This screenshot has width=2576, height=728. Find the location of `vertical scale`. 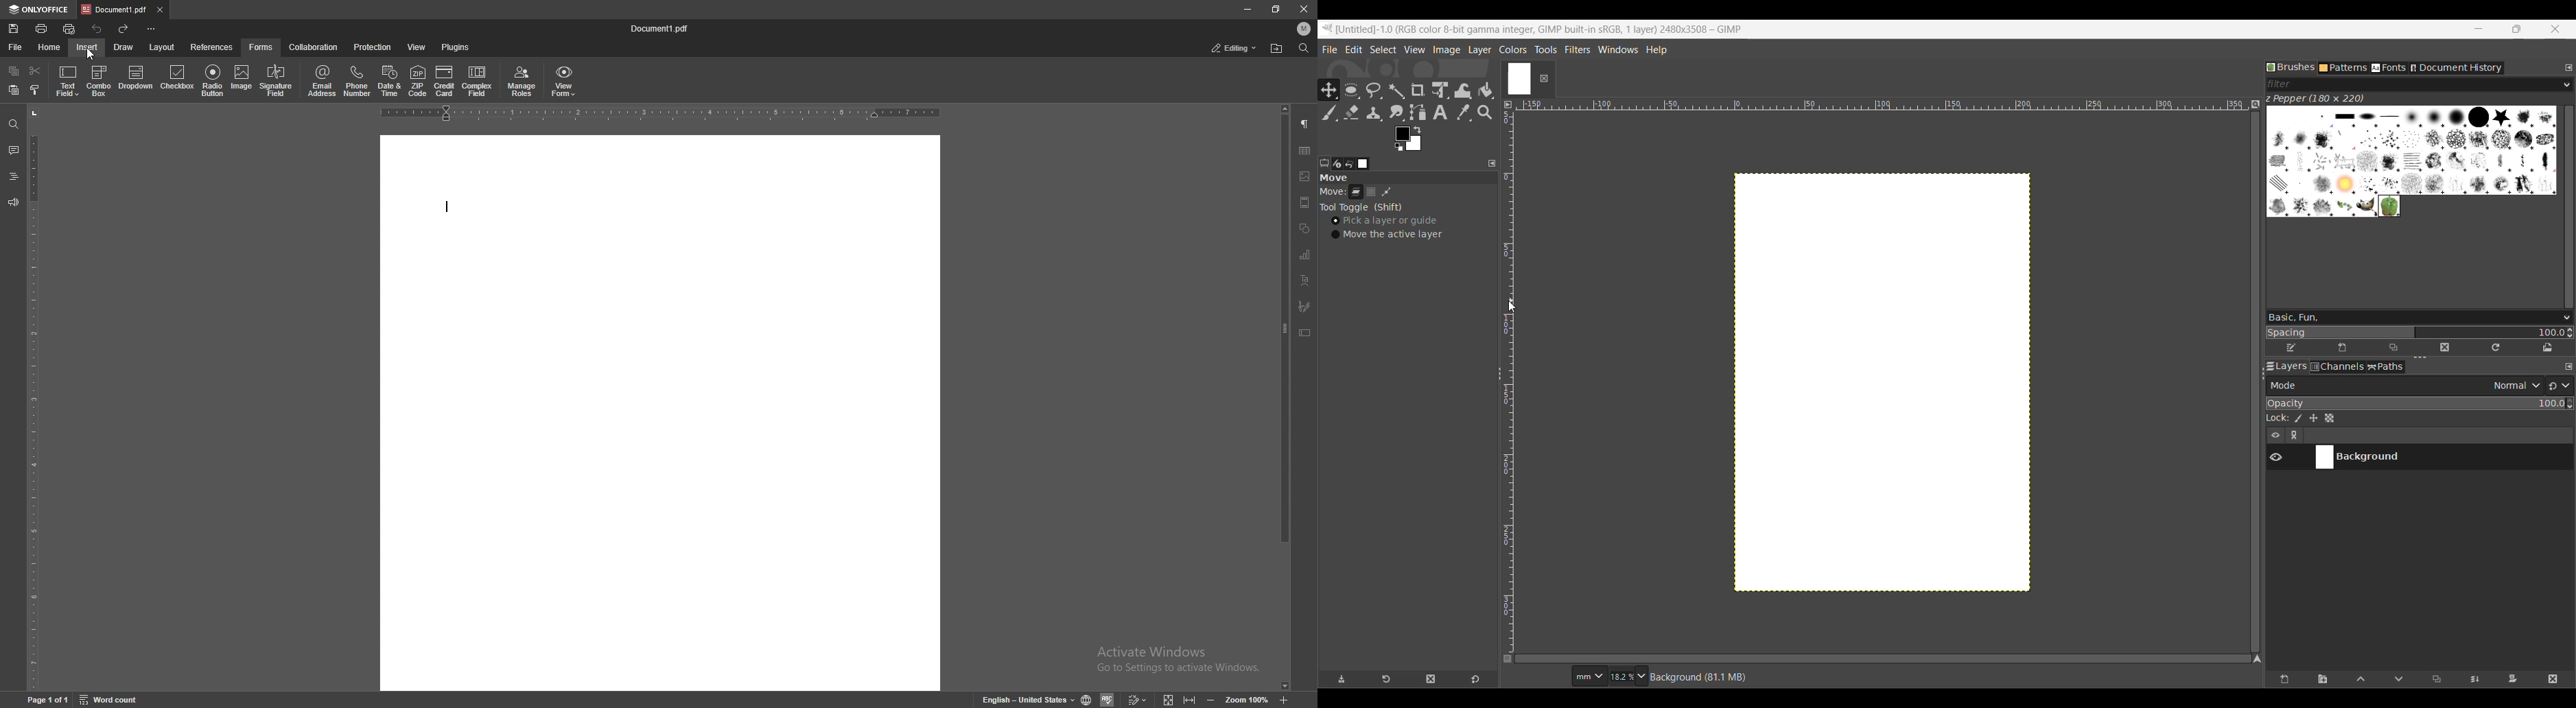

vertical scale is located at coordinates (36, 399).